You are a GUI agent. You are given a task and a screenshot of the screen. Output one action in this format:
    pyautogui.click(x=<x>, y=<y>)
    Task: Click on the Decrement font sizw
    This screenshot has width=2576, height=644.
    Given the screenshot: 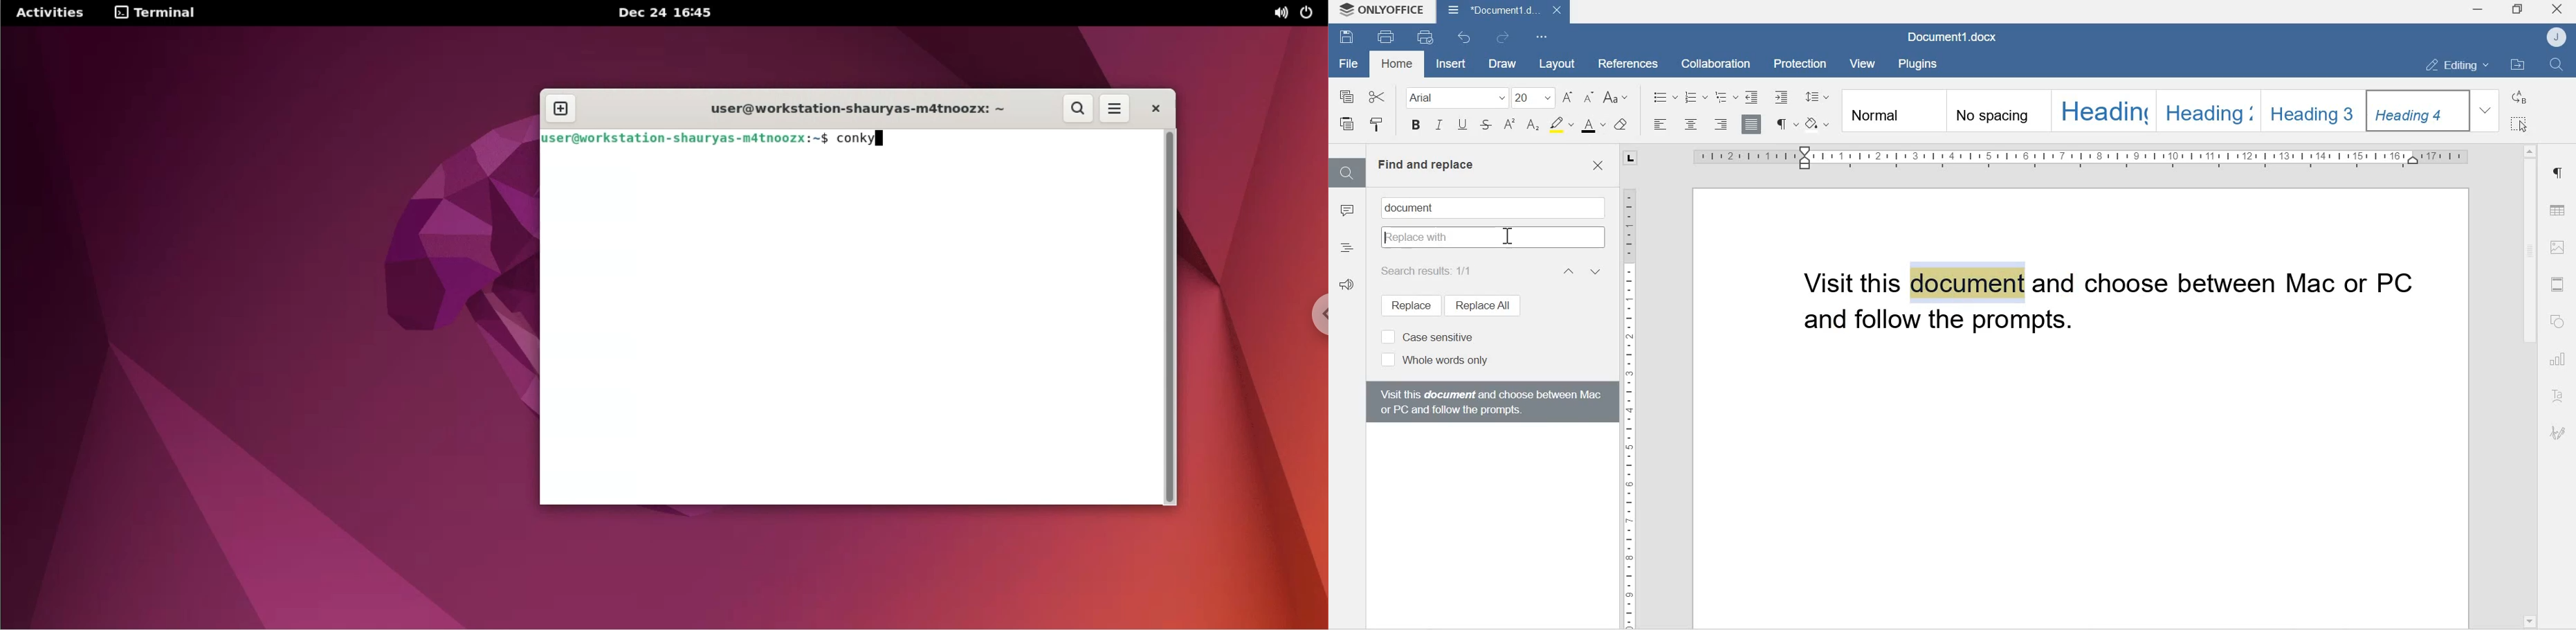 What is the action you would take?
    pyautogui.click(x=1589, y=98)
    